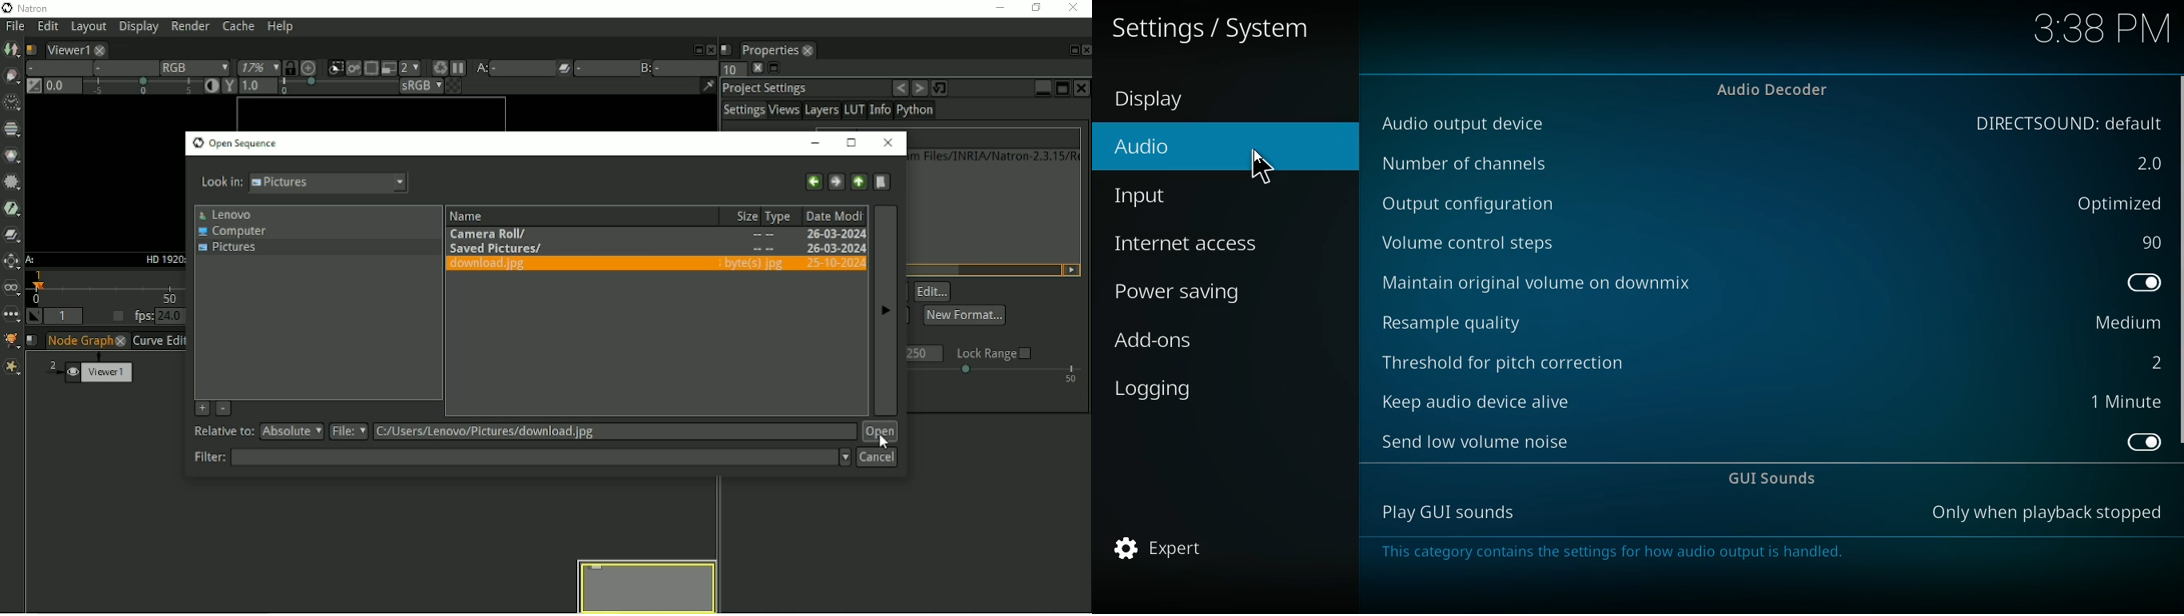  I want to click on audio output device, so click(1463, 126).